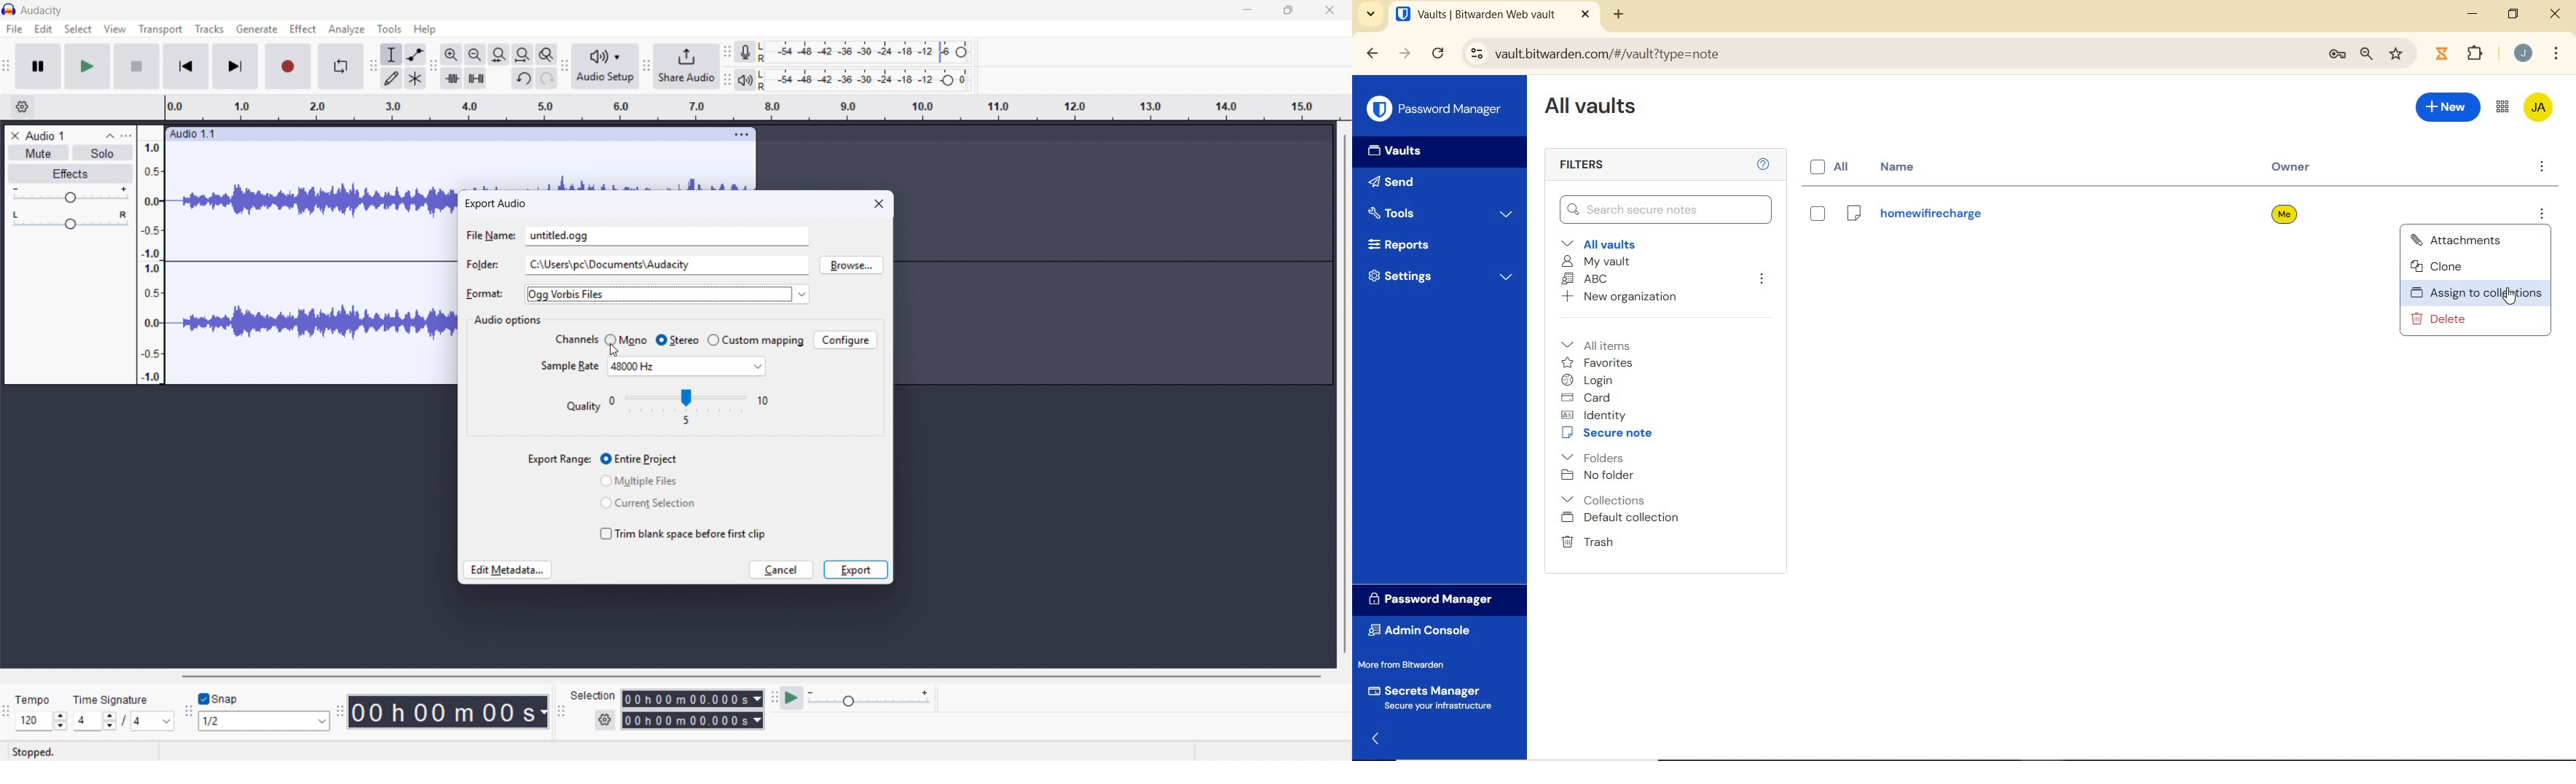 The image size is (2576, 784). Describe the element at coordinates (509, 571) in the screenshot. I see `Edit metadata ` at that location.